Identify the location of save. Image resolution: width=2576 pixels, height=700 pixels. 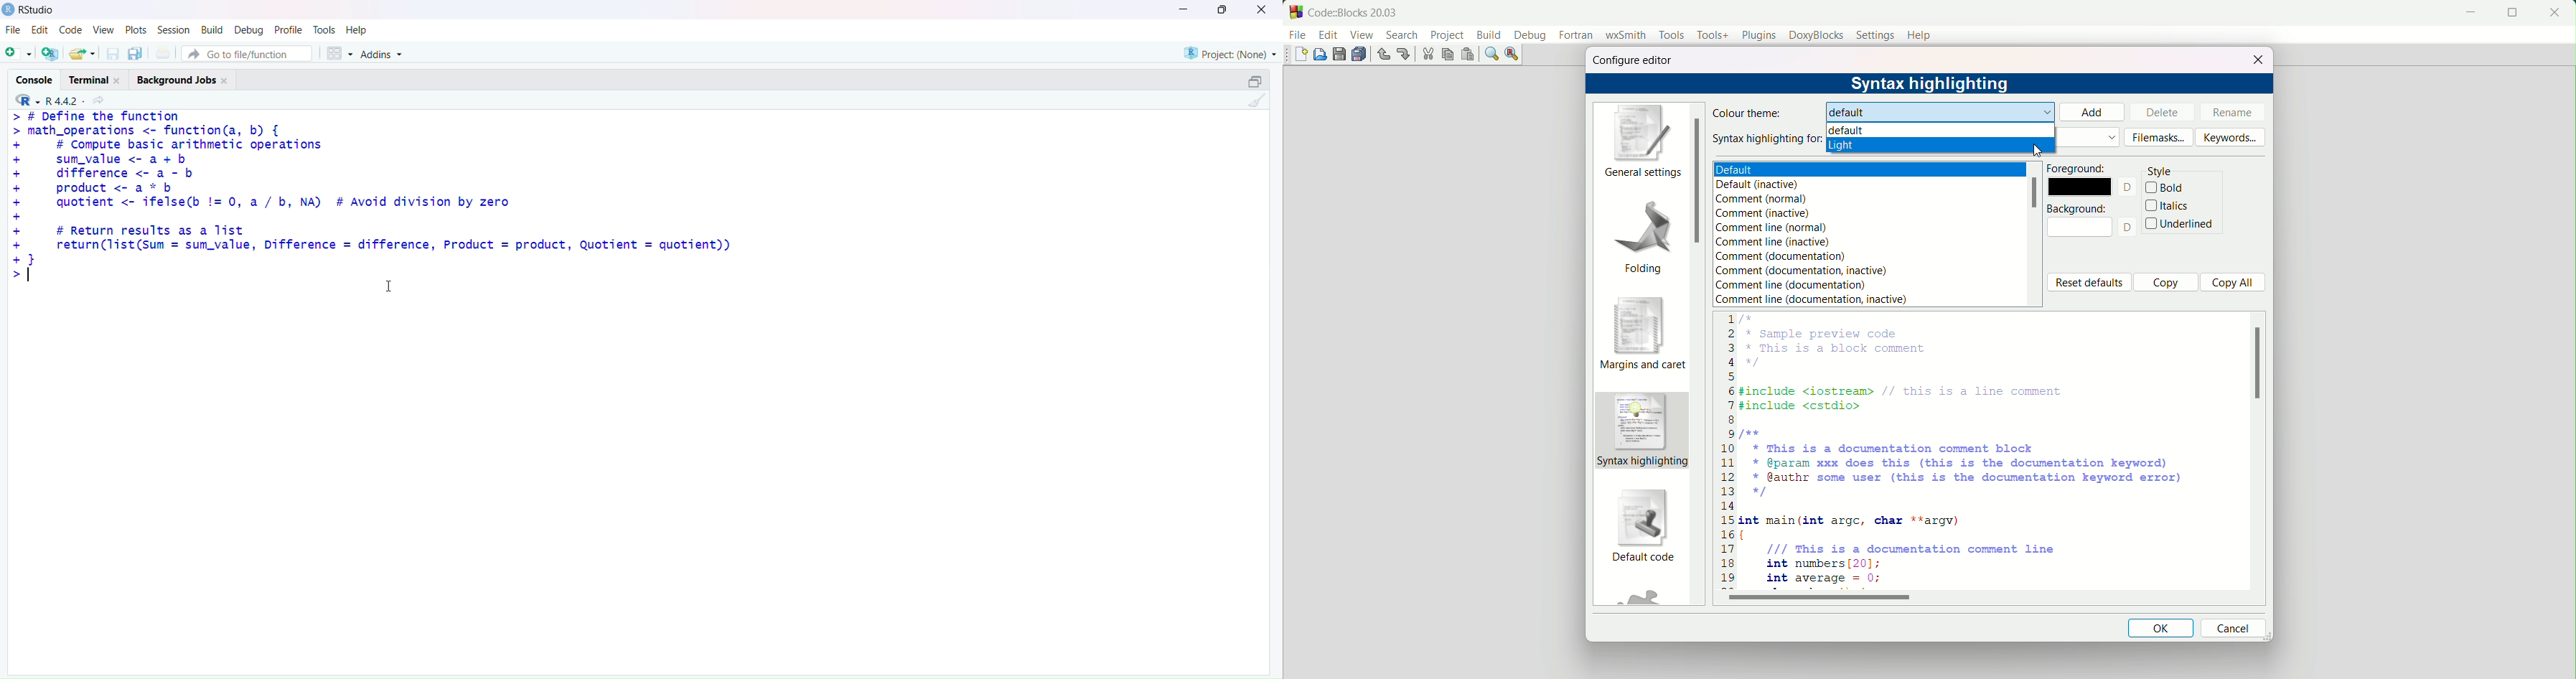
(1339, 53).